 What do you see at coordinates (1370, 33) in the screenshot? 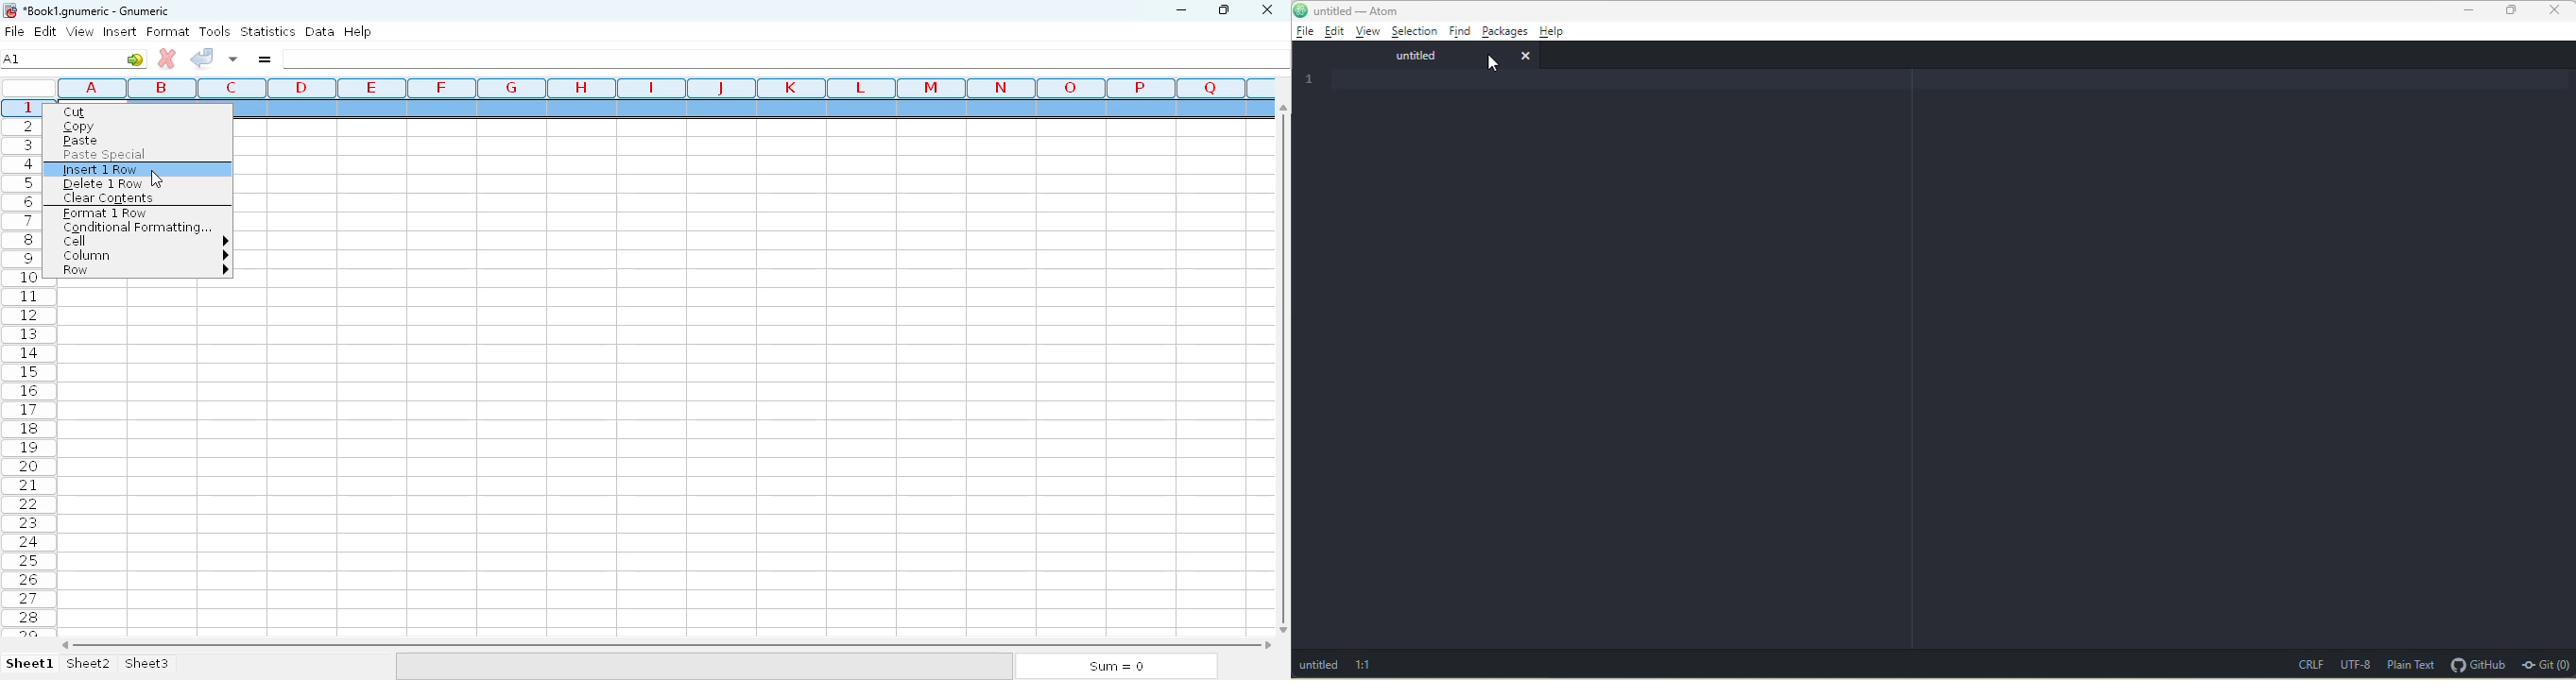
I see `view` at bounding box center [1370, 33].